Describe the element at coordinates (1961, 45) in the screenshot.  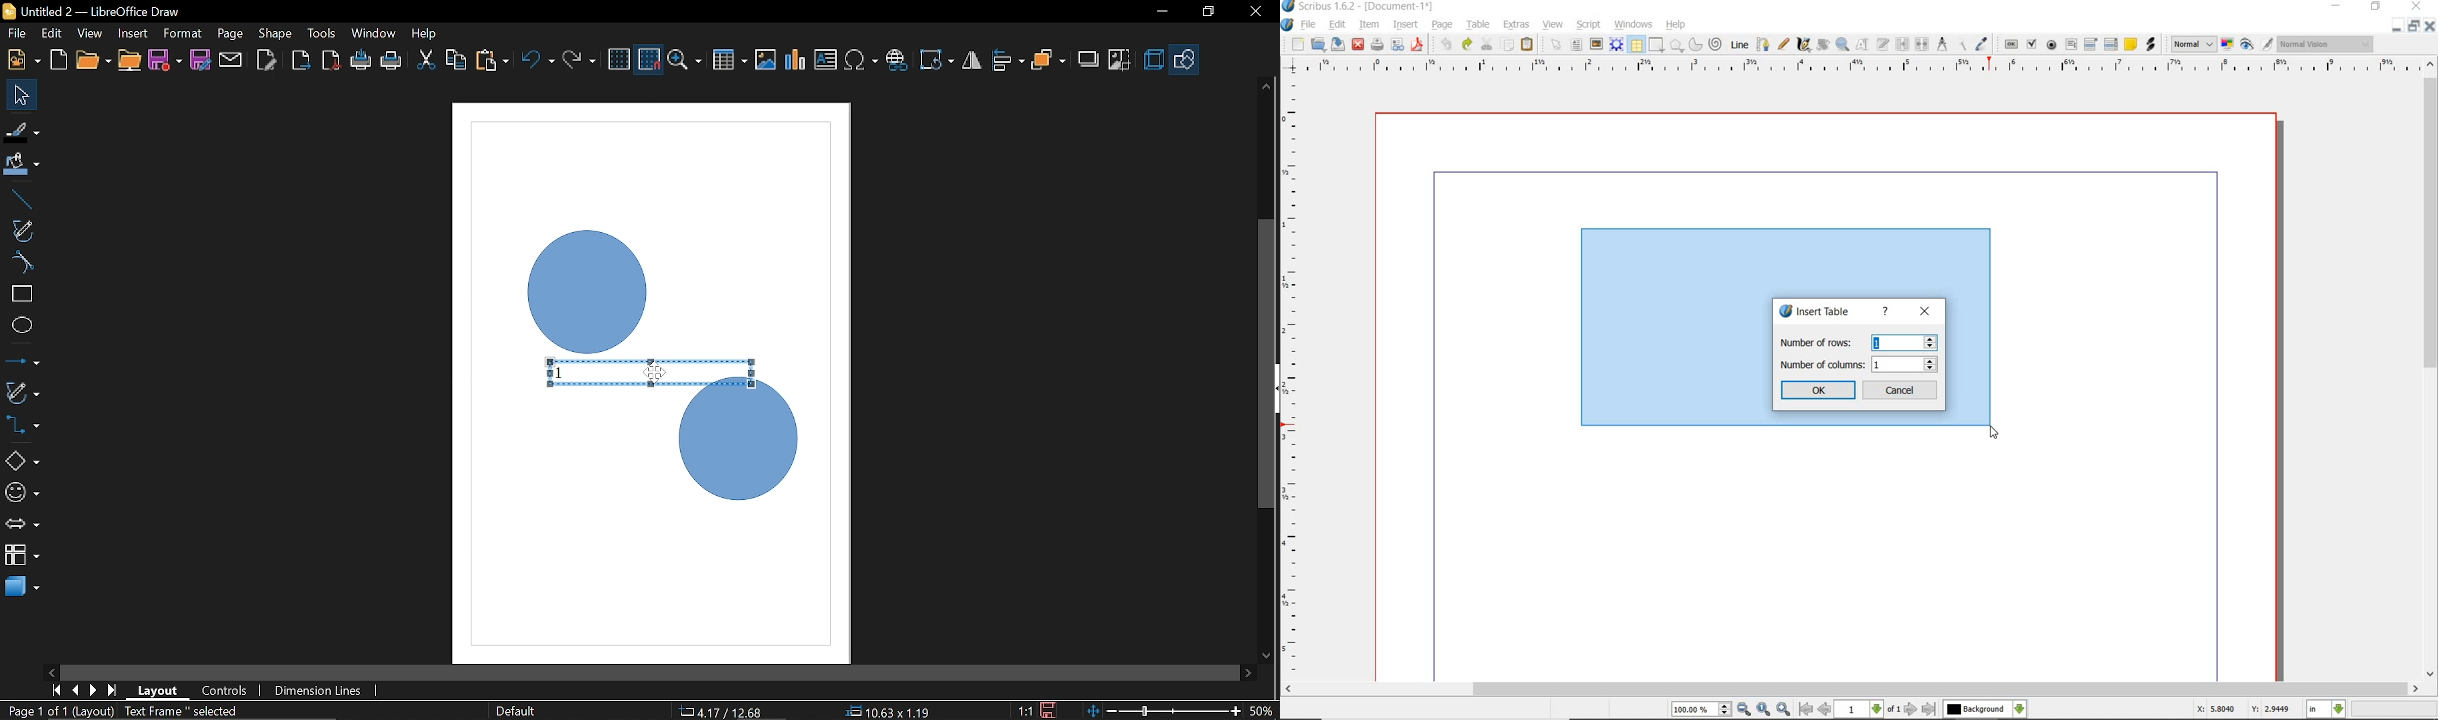
I see `copy item properties` at that location.